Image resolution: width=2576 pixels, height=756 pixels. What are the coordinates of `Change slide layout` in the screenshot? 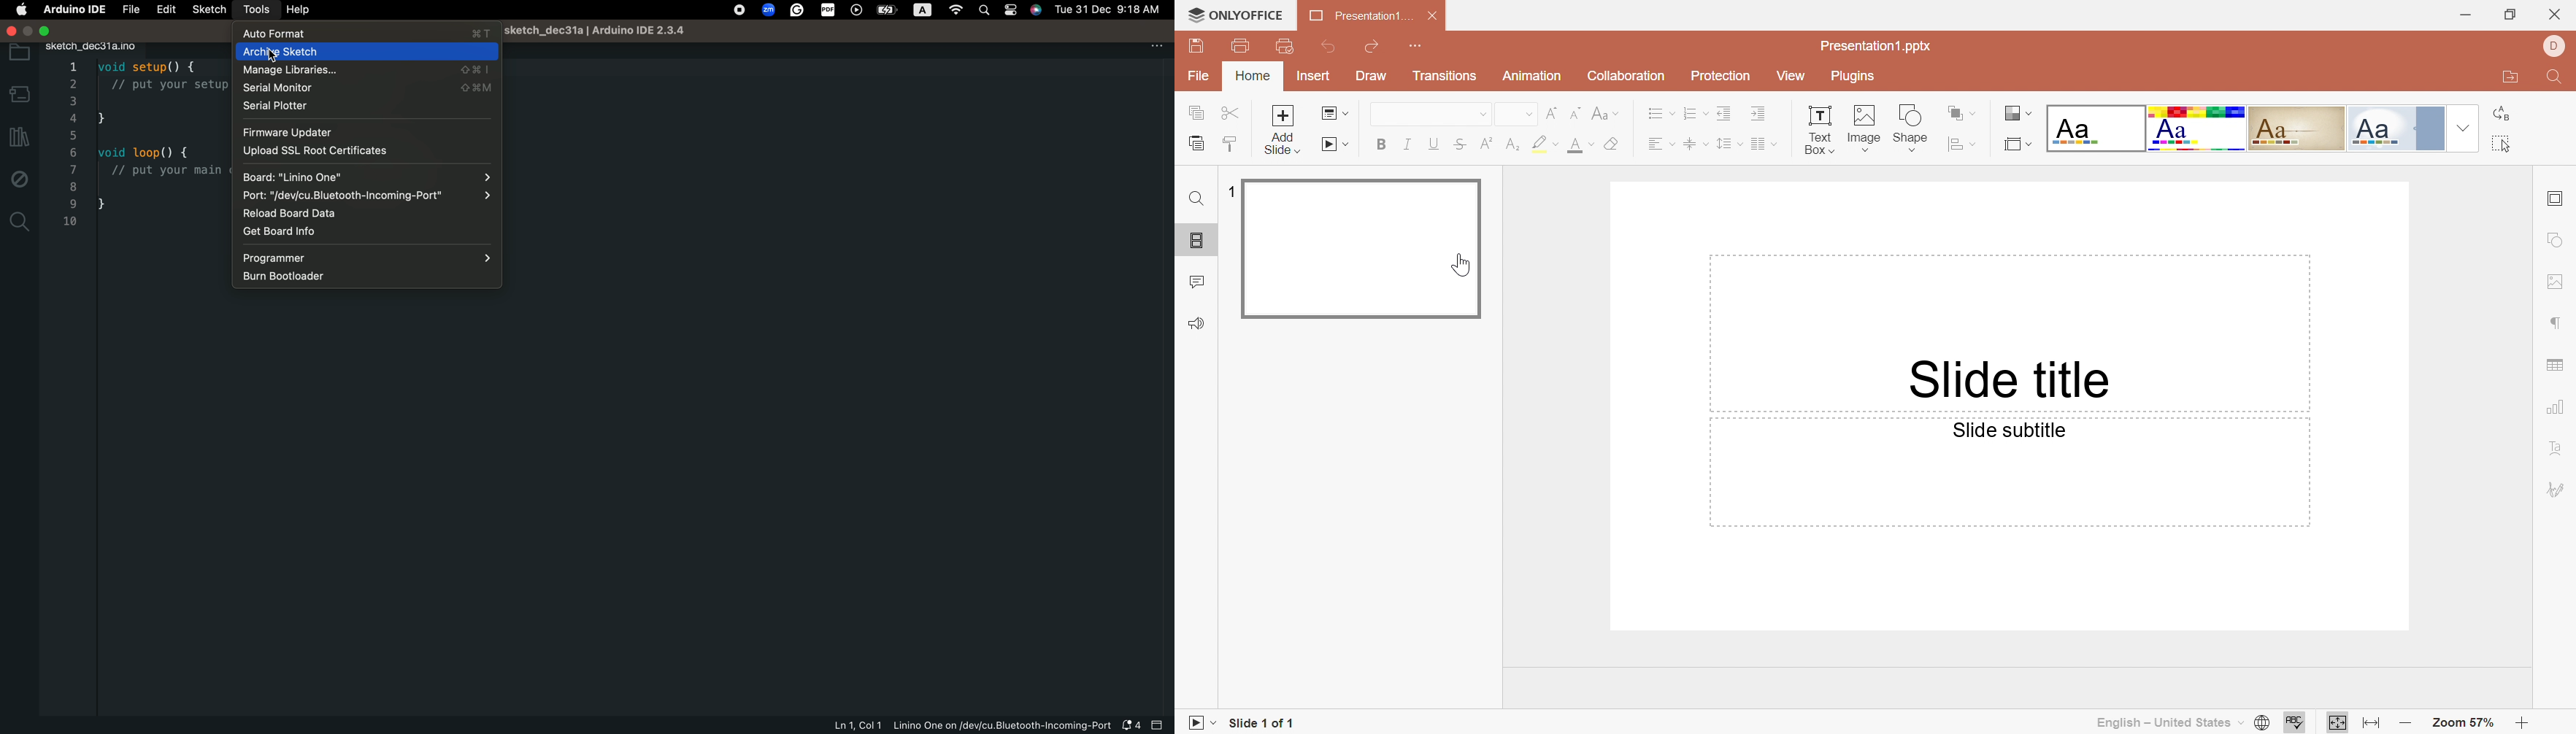 It's located at (1324, 112).